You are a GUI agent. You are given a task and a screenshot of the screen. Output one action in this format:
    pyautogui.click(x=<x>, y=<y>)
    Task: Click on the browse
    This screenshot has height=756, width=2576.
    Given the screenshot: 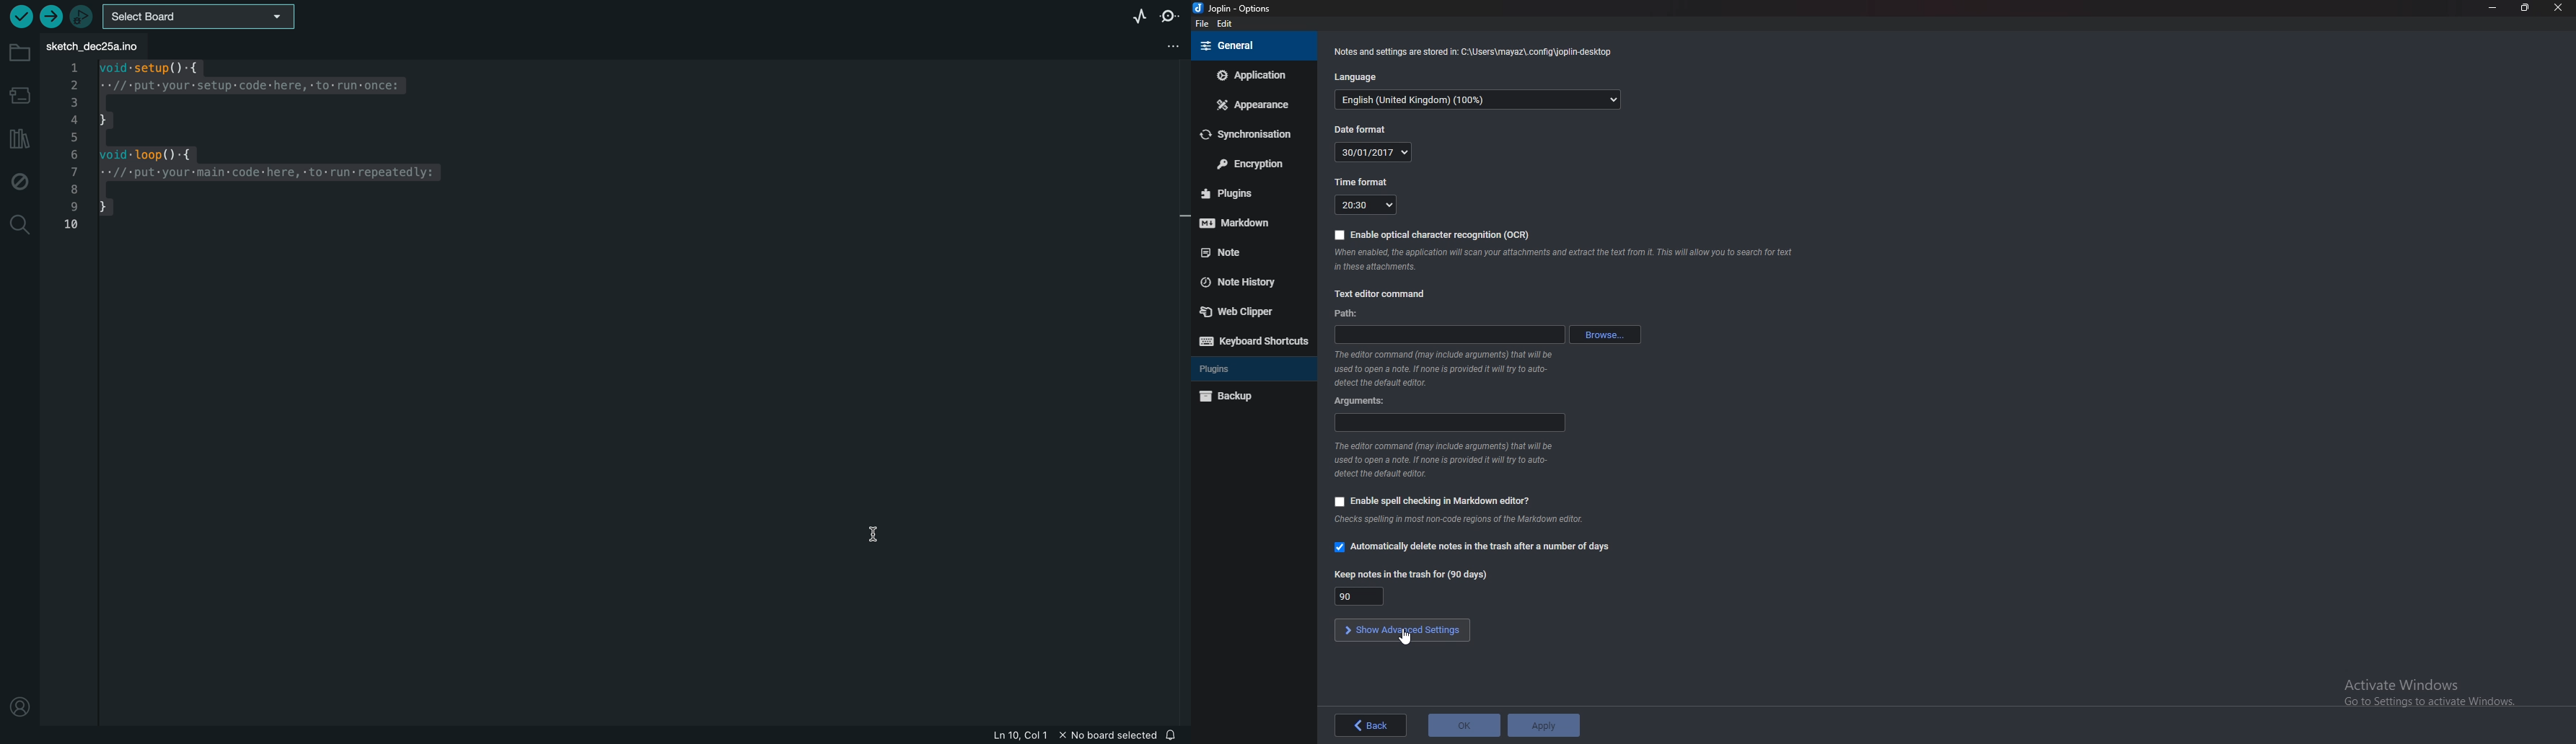 What is the action you would take?
    pyautogui.click(x=1606, y=335)
    